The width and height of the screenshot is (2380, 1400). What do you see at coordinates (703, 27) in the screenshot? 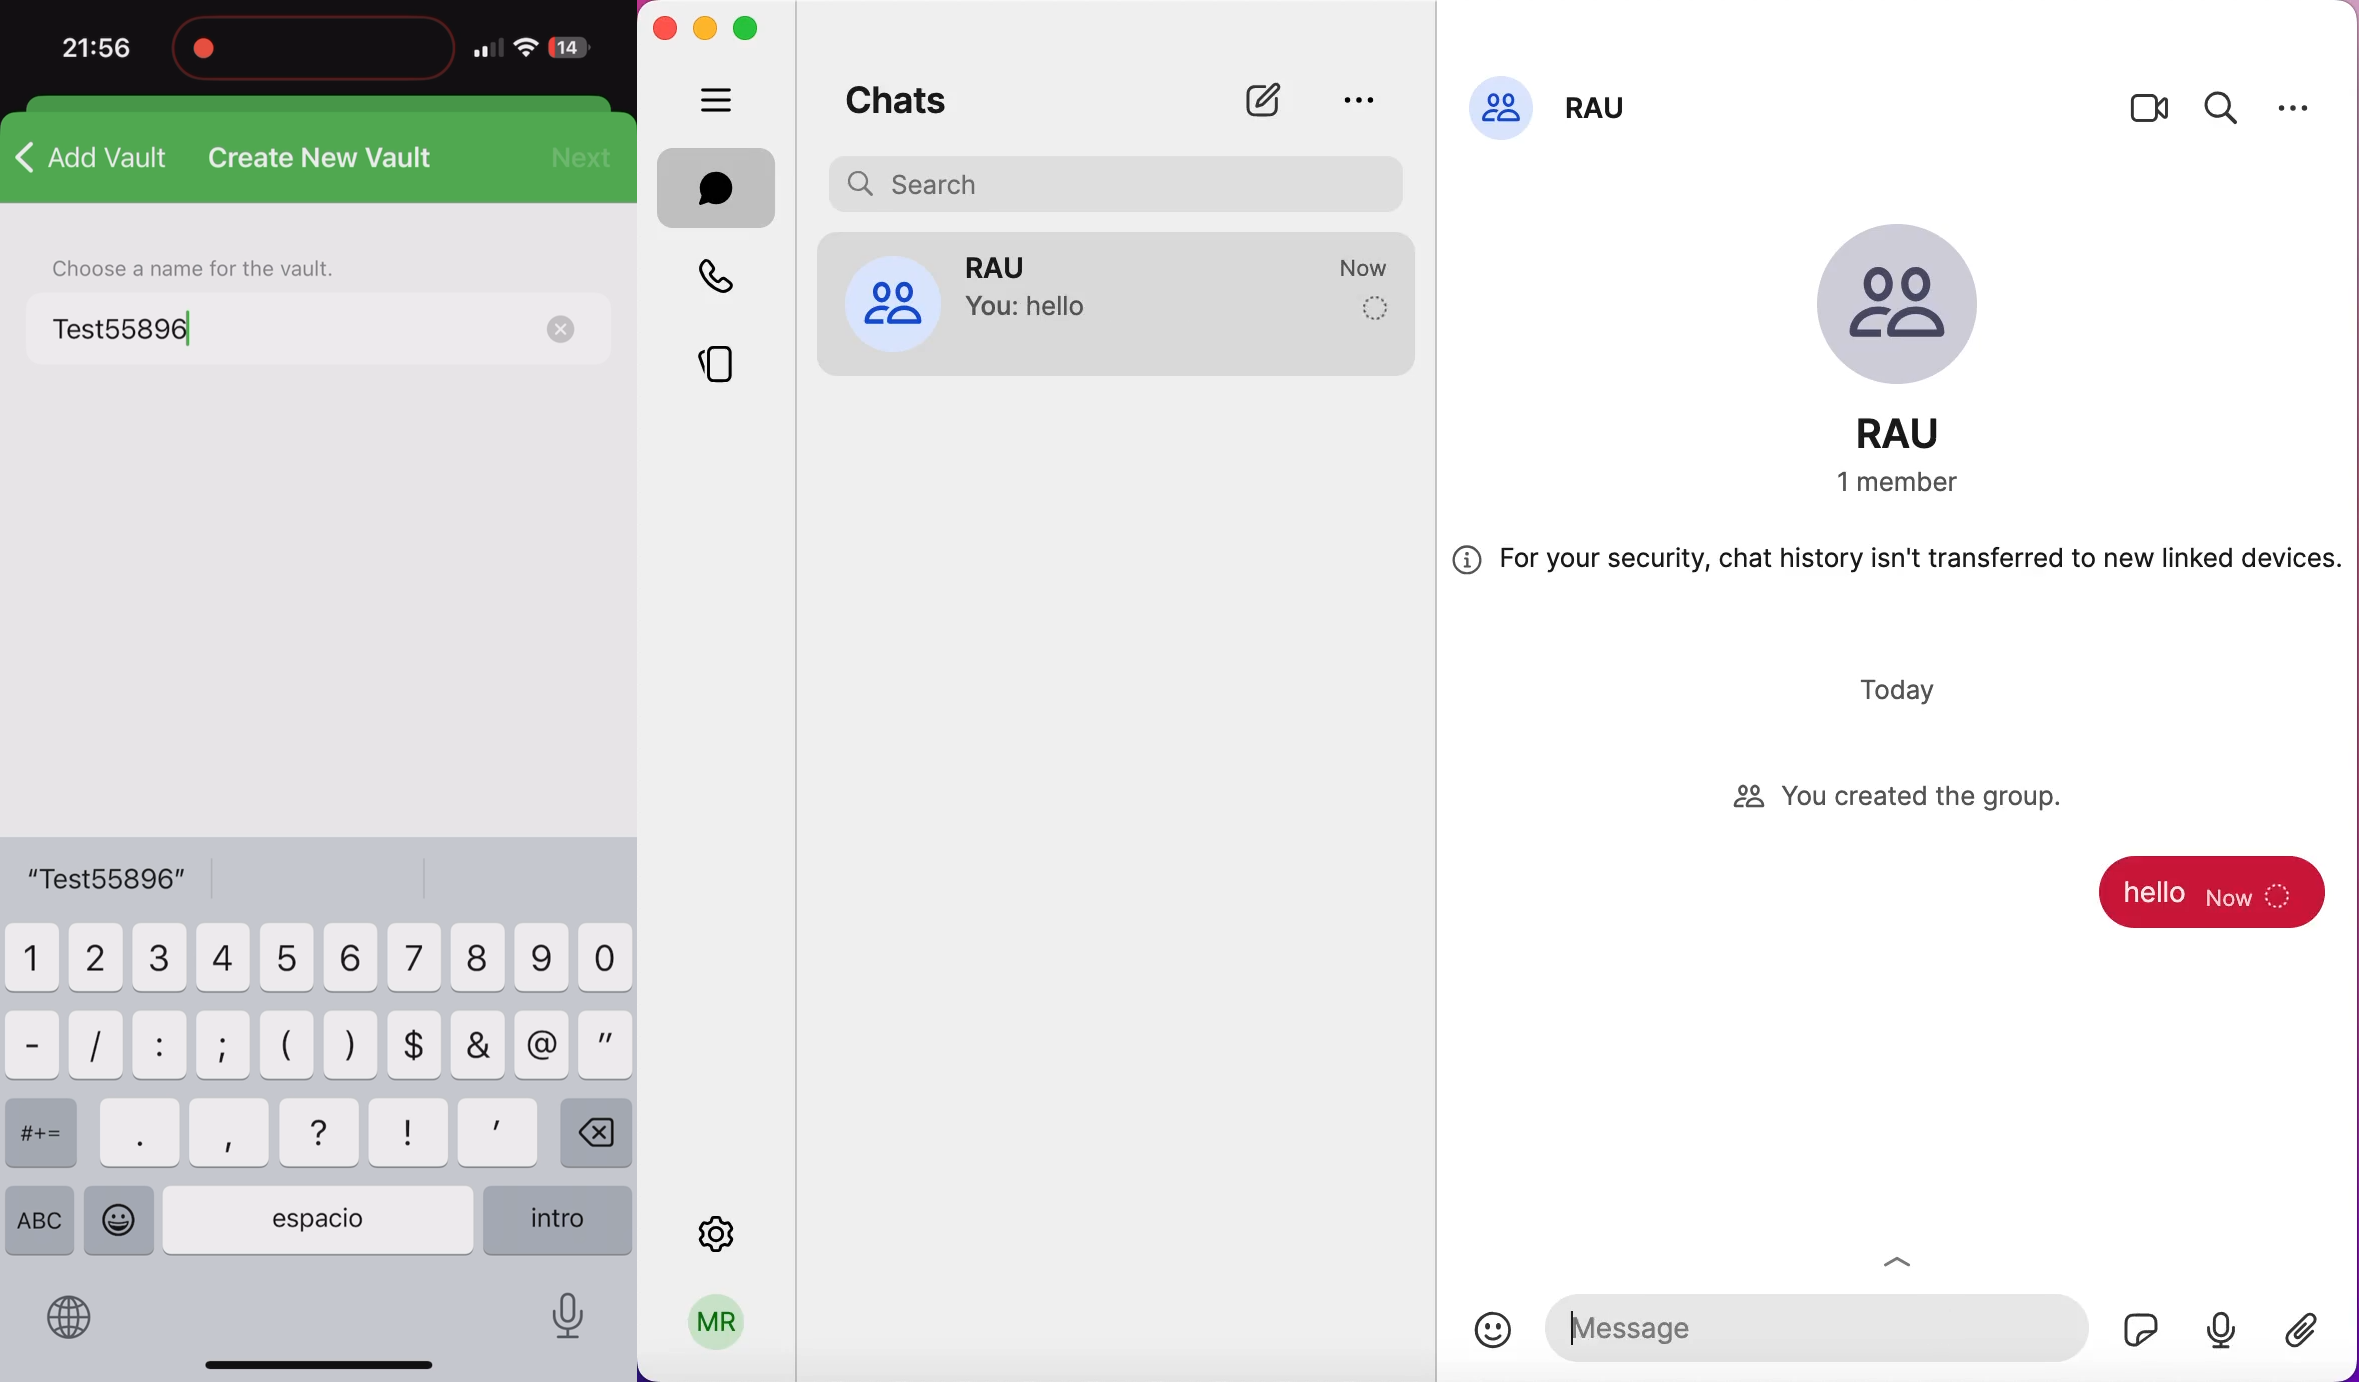
I see `minimize` at bounding box center [703, 27].